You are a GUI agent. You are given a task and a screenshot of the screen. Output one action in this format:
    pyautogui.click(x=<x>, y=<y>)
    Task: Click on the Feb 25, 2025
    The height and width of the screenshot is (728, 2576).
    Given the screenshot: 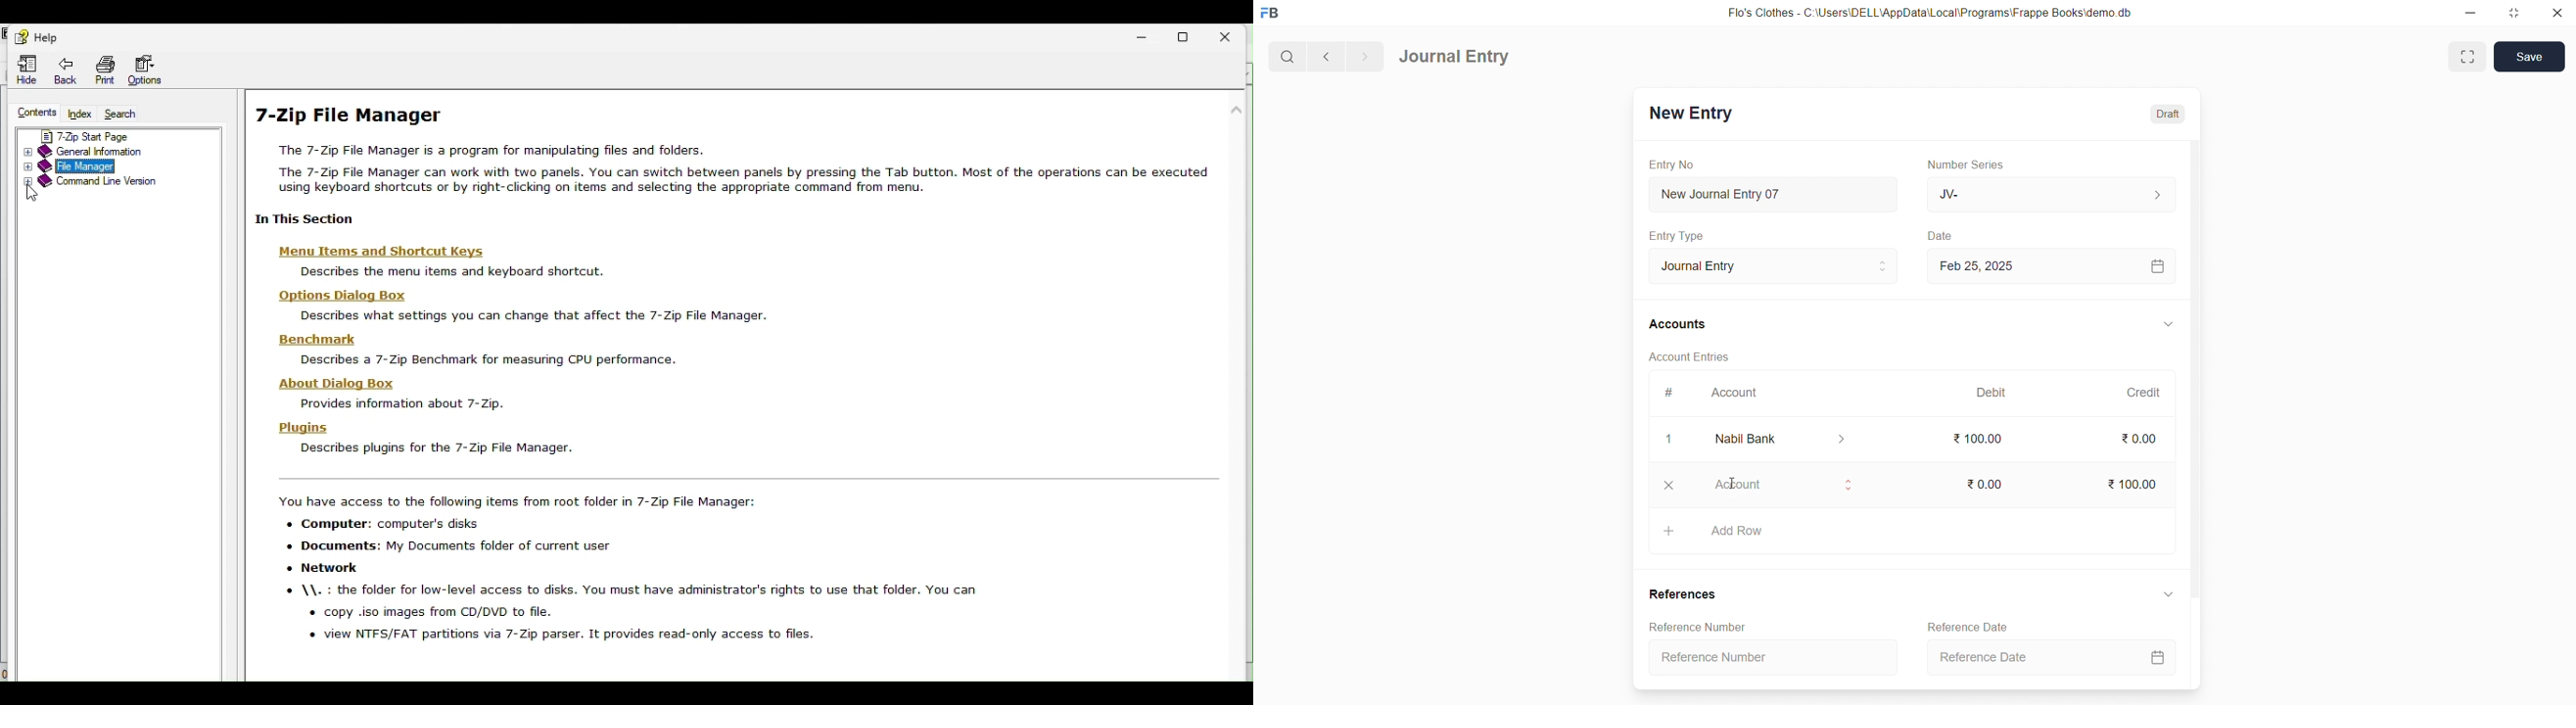 What is the action you would take?
    pyautogui.click(x=2053, y=266)
    